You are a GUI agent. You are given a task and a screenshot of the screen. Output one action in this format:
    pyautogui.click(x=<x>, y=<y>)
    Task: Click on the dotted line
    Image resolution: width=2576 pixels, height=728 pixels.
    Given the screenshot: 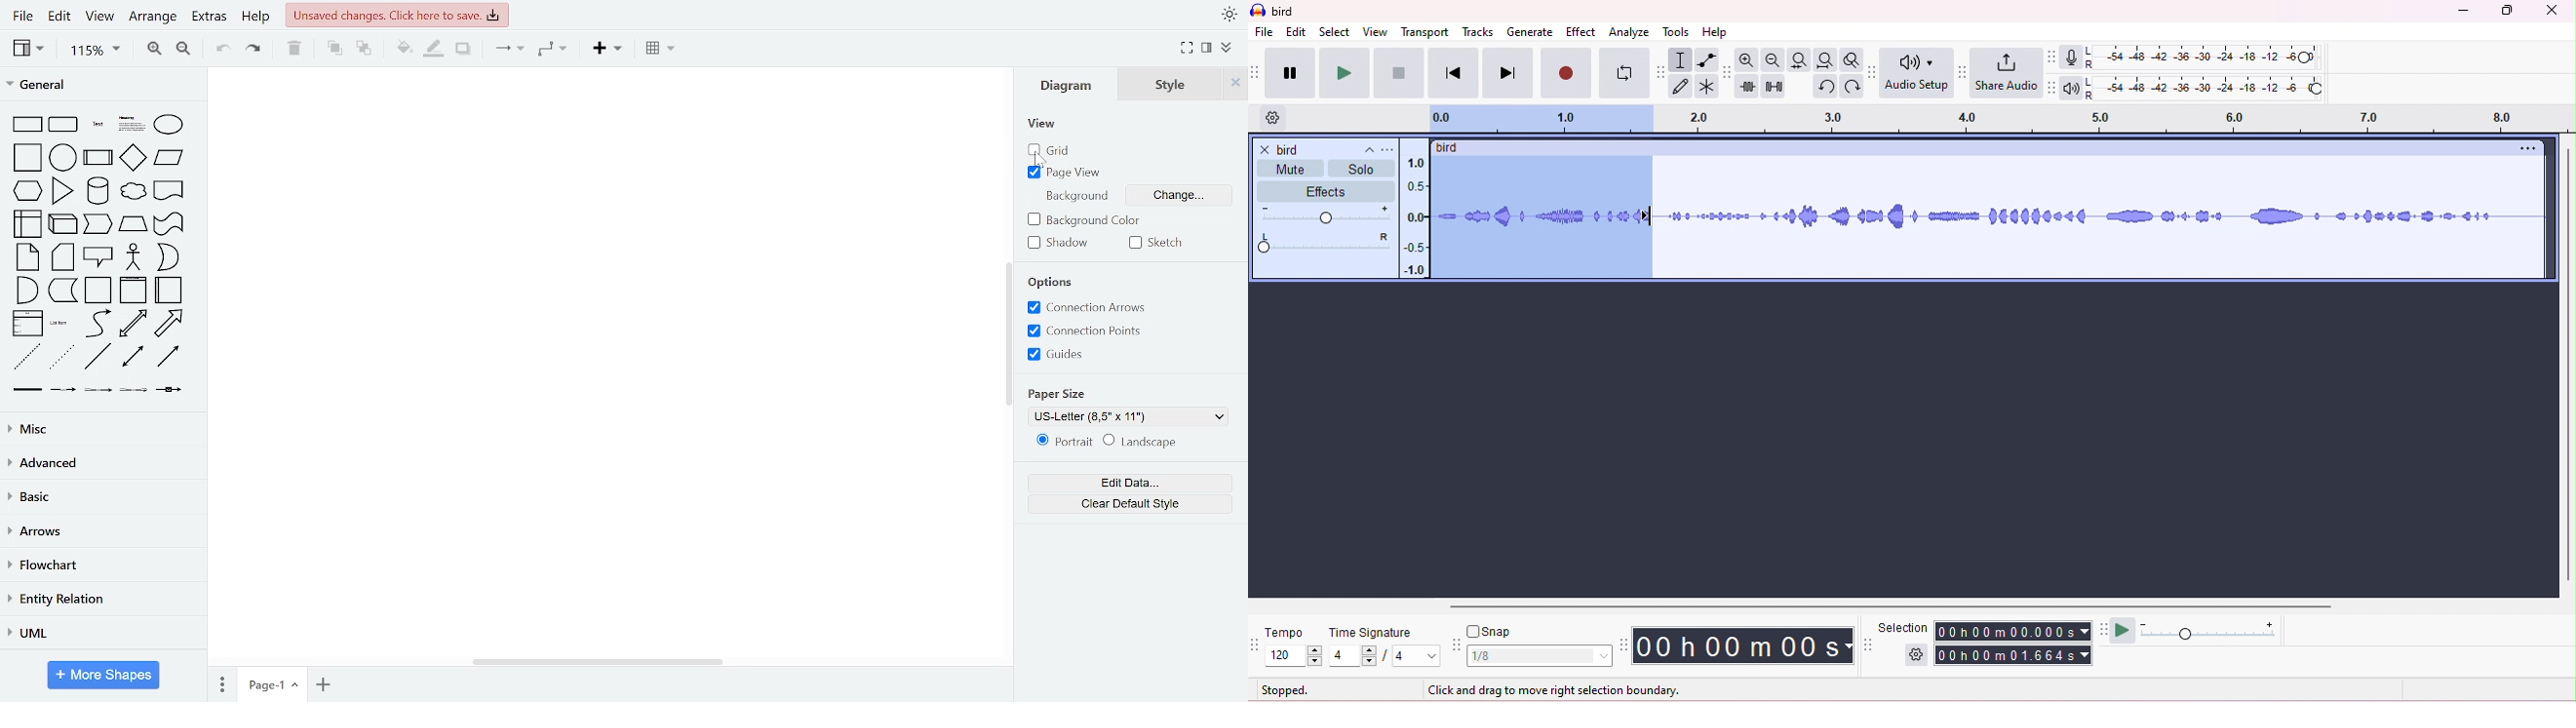 What is the action you would take?
    pyautogui.click(x=62, y=358)
    